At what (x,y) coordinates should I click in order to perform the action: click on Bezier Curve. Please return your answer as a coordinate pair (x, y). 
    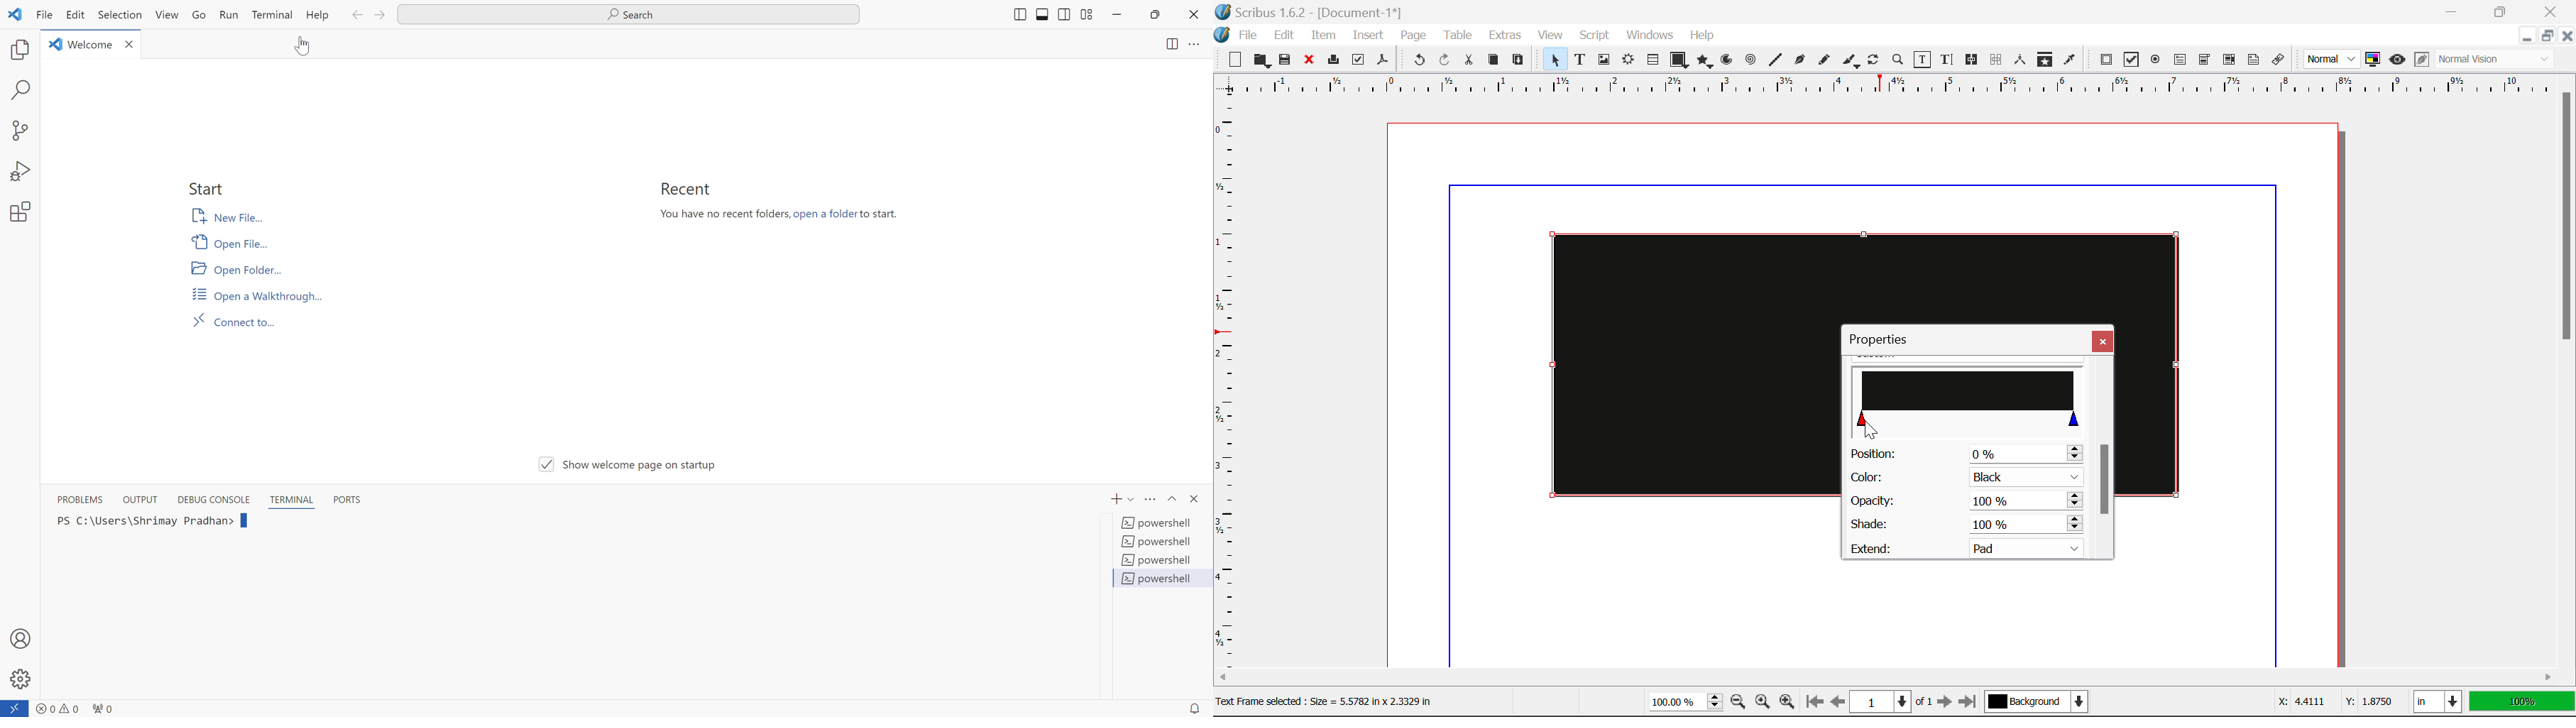
    Looking at the image, I should click on (1800, 62).